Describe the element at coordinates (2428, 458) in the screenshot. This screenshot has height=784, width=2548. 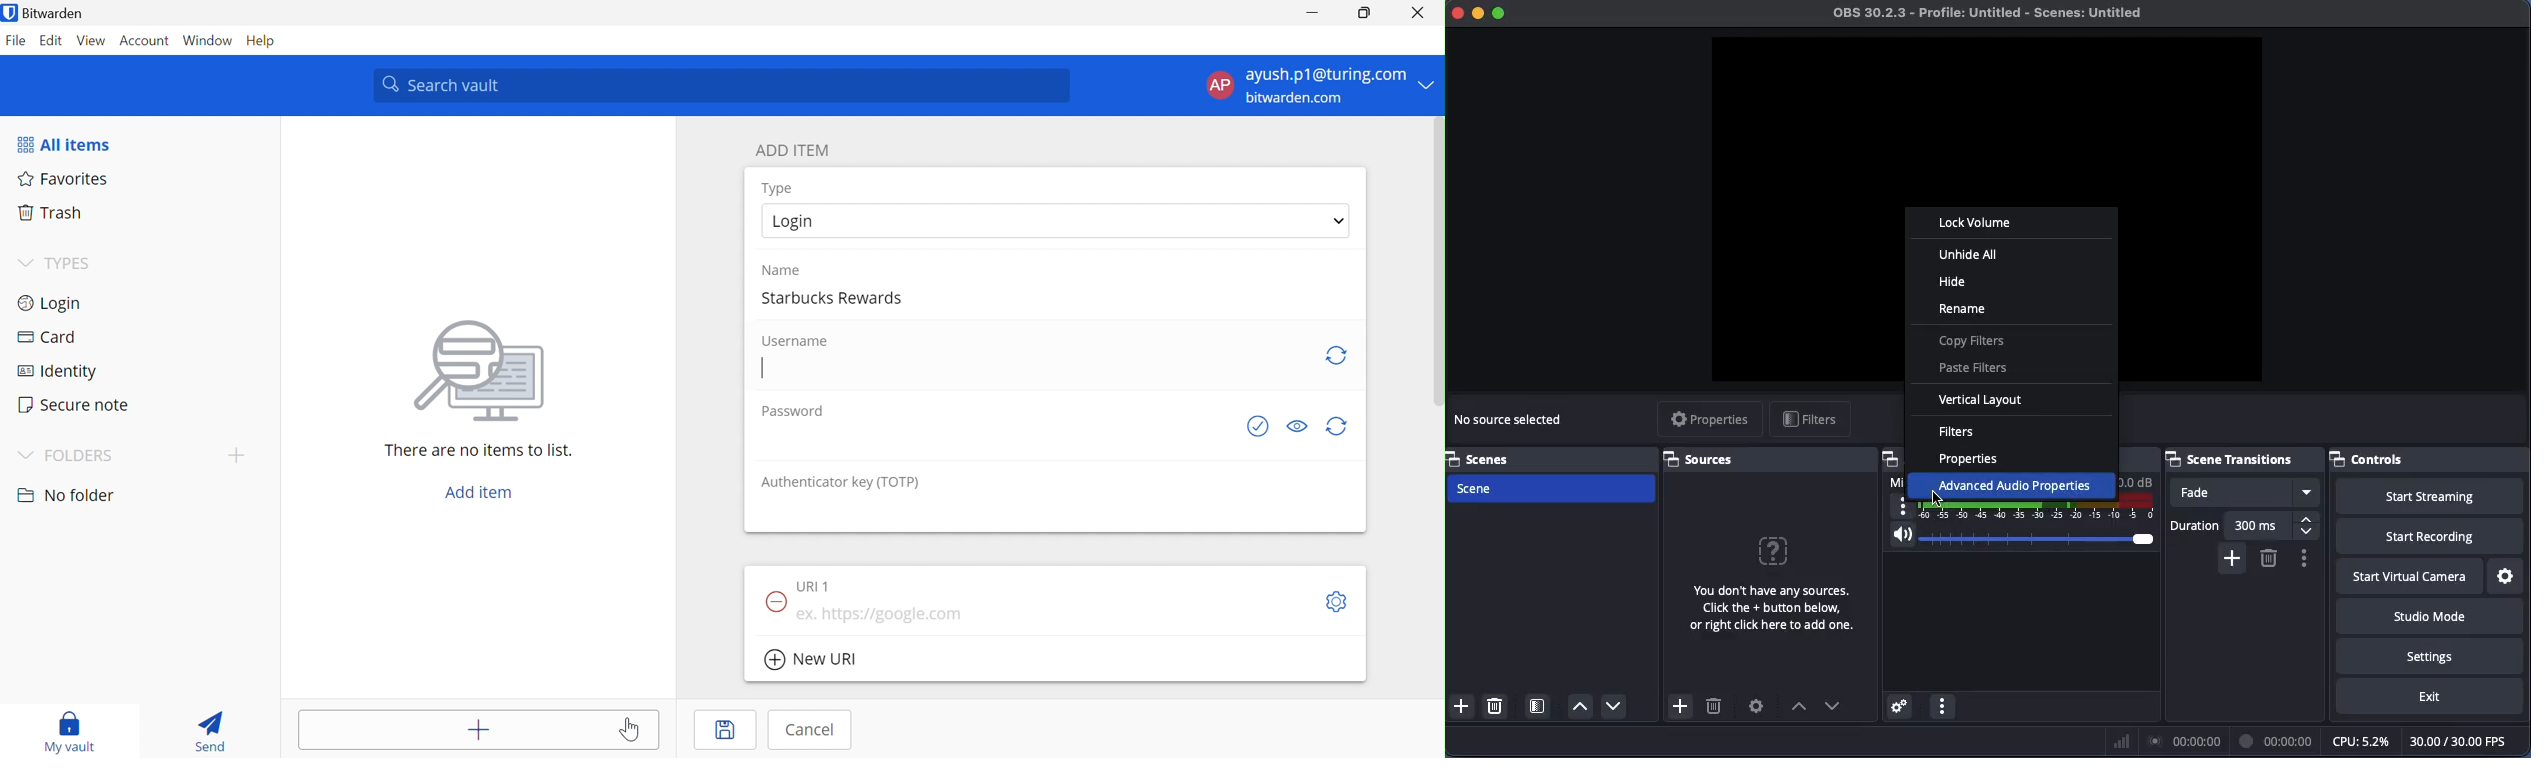
I see `Controls` at that location.